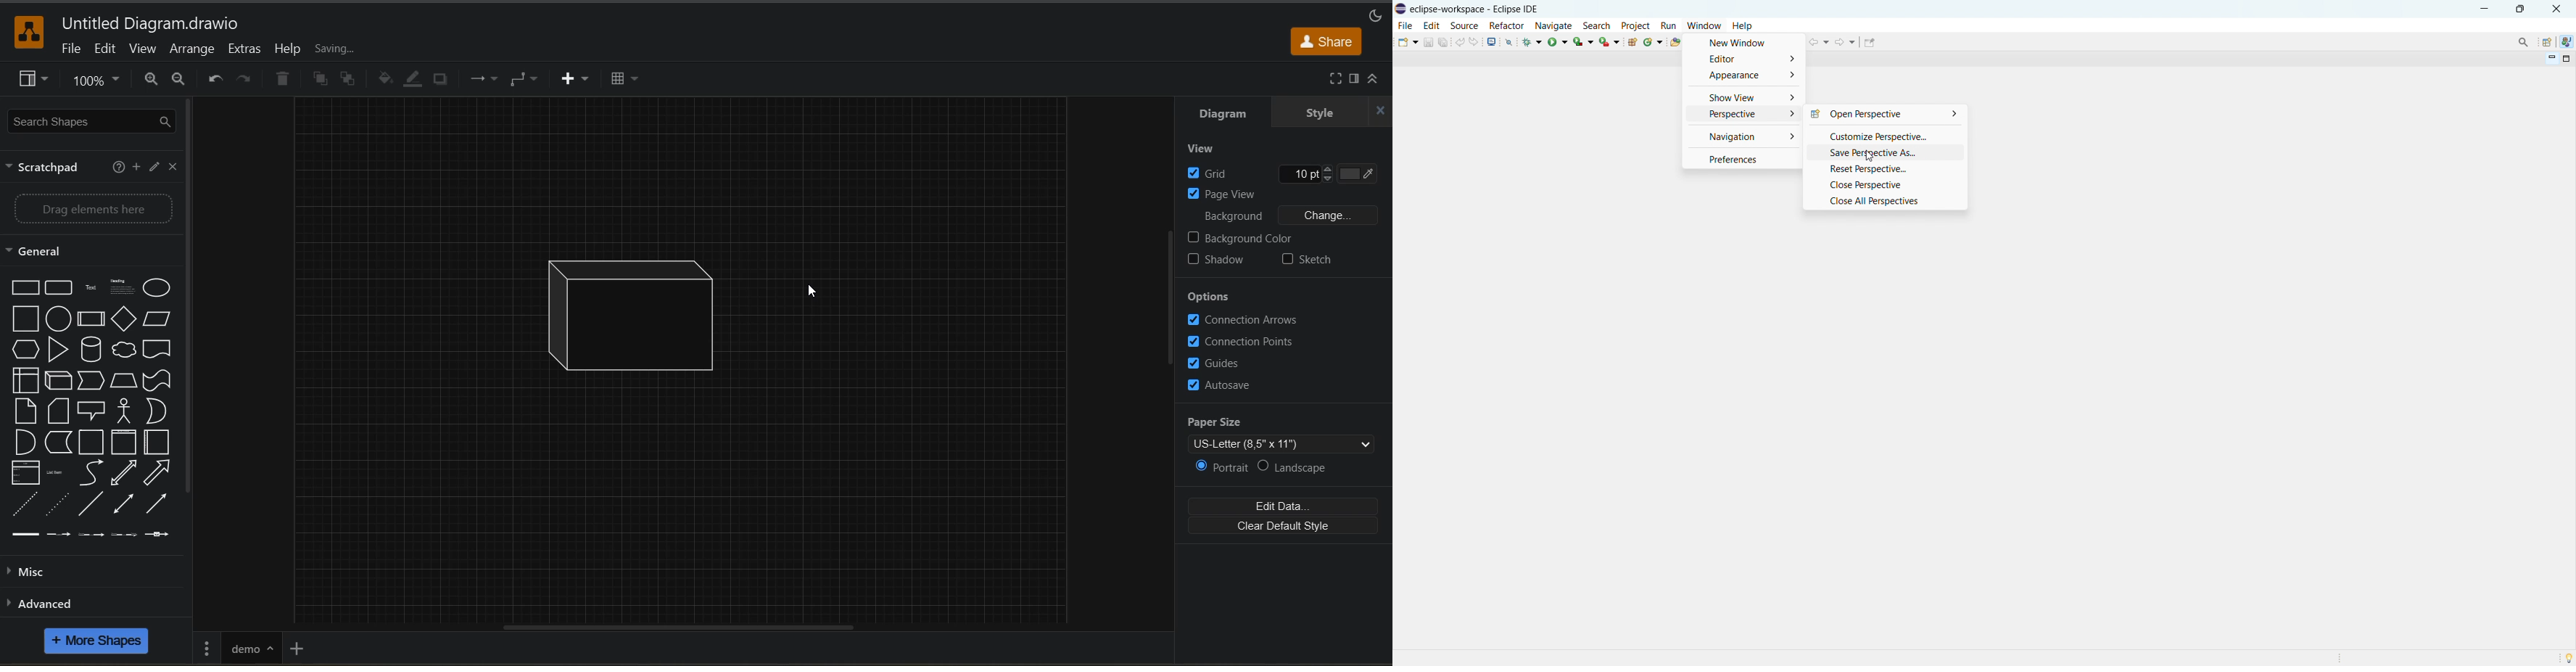 The height and width of the screenshot is (672, 2576). I want to click on undo, so click(215, 78).